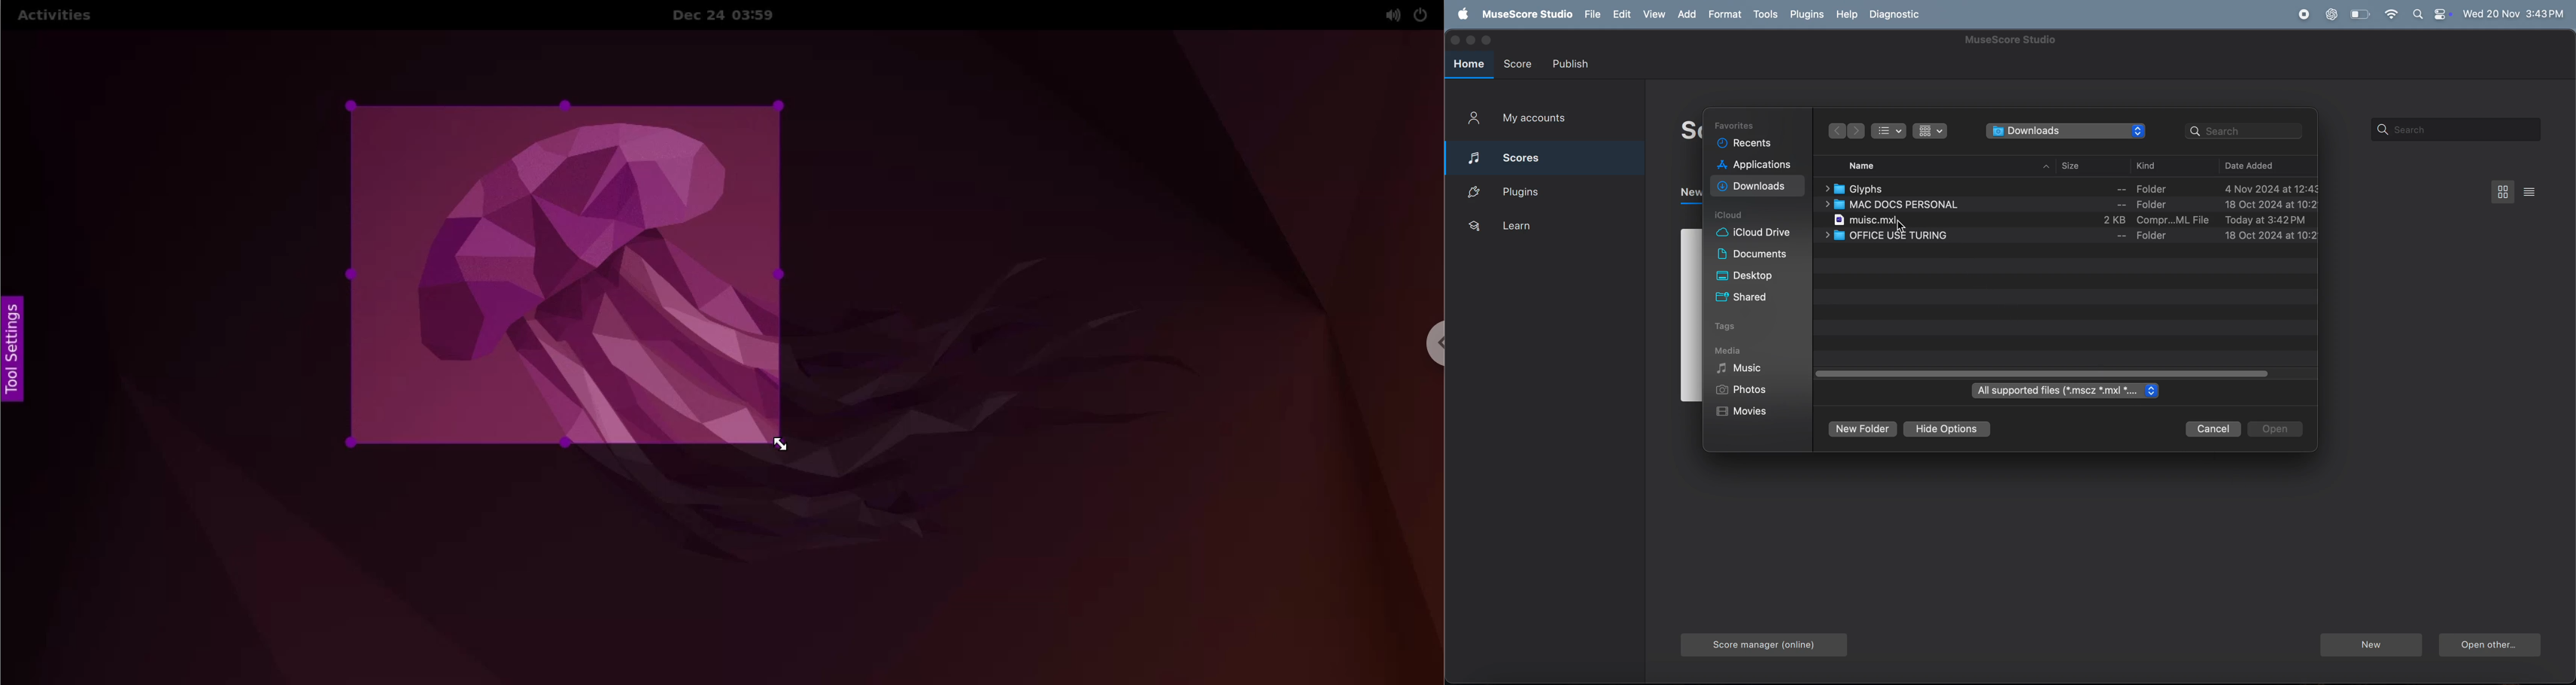 The image size is (2576, 700). What do you see at coordinates (1621, 13) in the screenshot?
I see `edit` at bounding box center [1621, 13].